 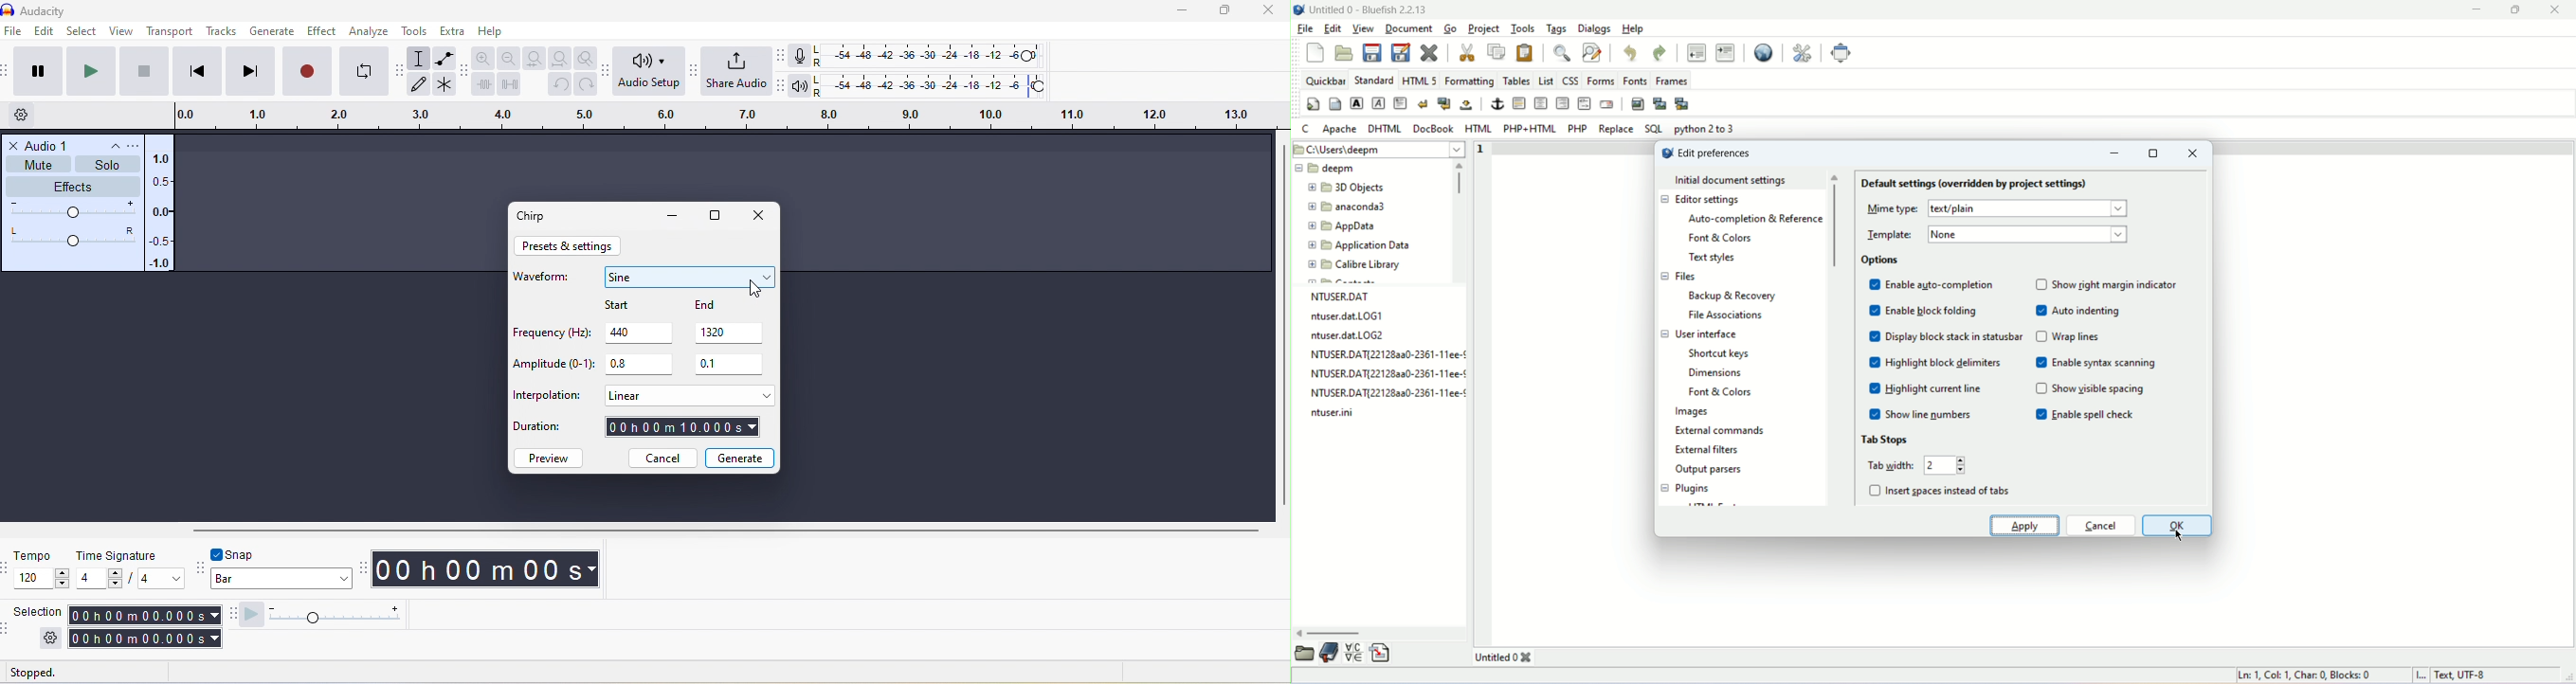 What do you see at coordinates (717, 217) in the screenshot?
I see `maximize` at bounding box center [717, 217].